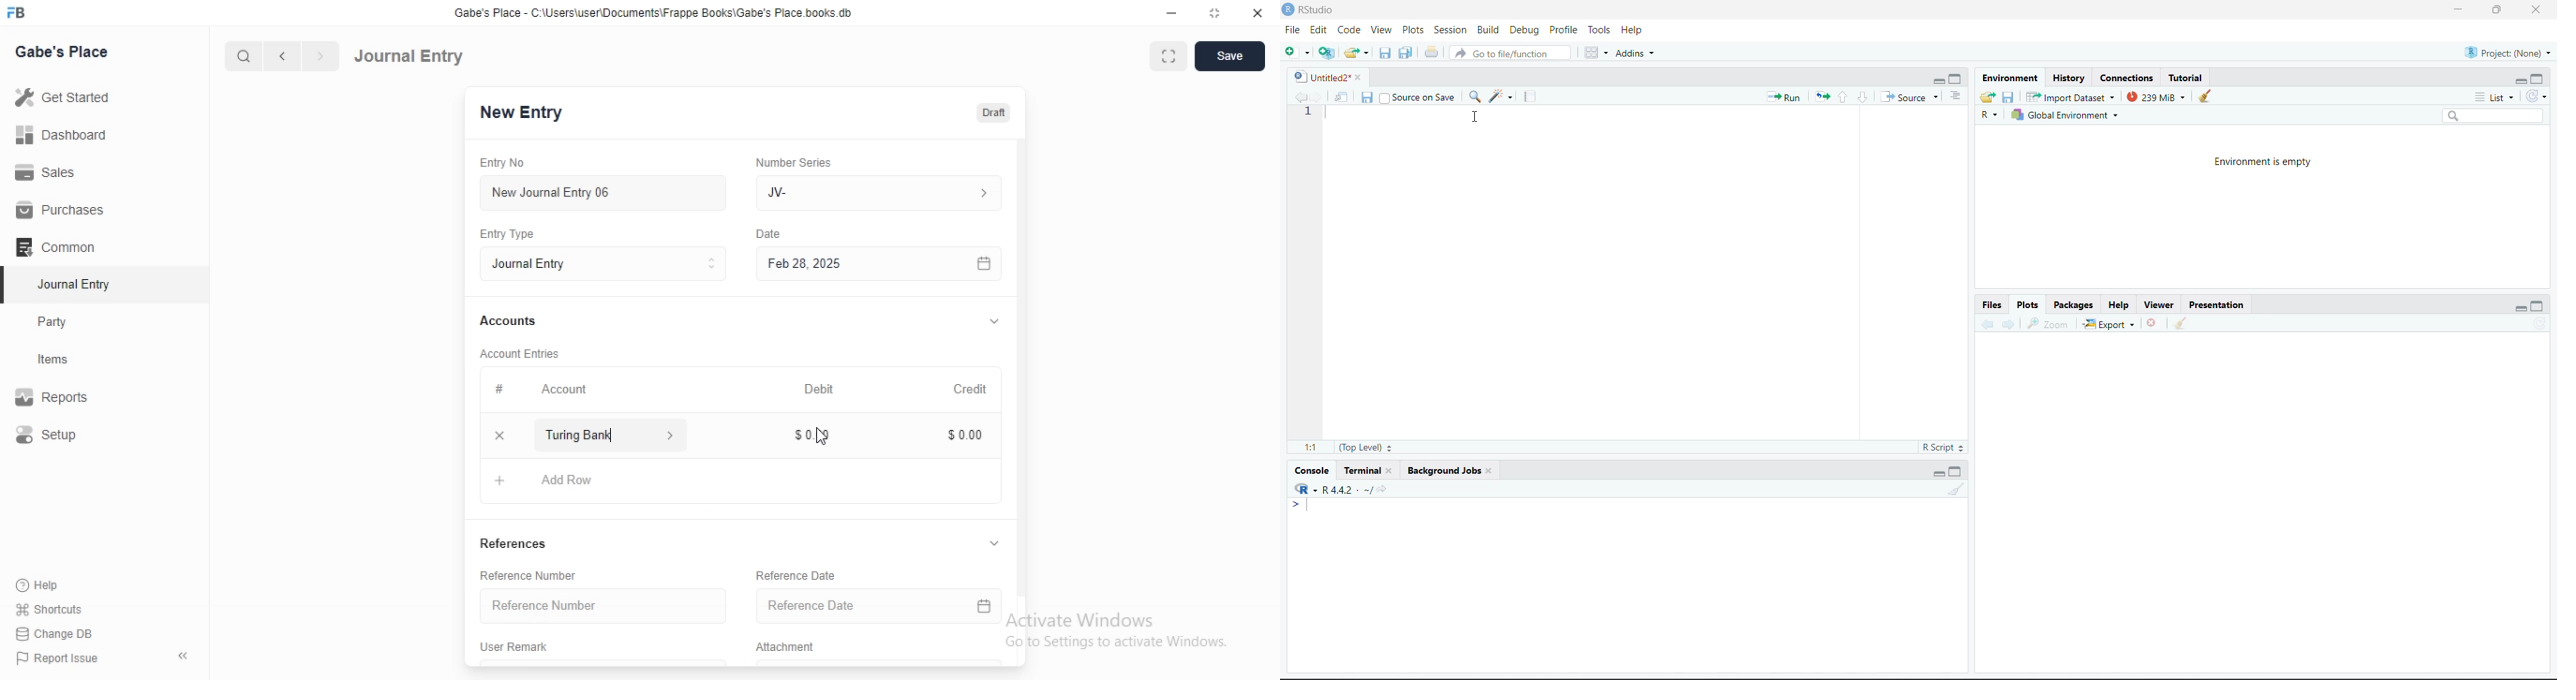  Describe the element at coordinates (552, 482) in the screenshot. I see `Add Row` at that location.